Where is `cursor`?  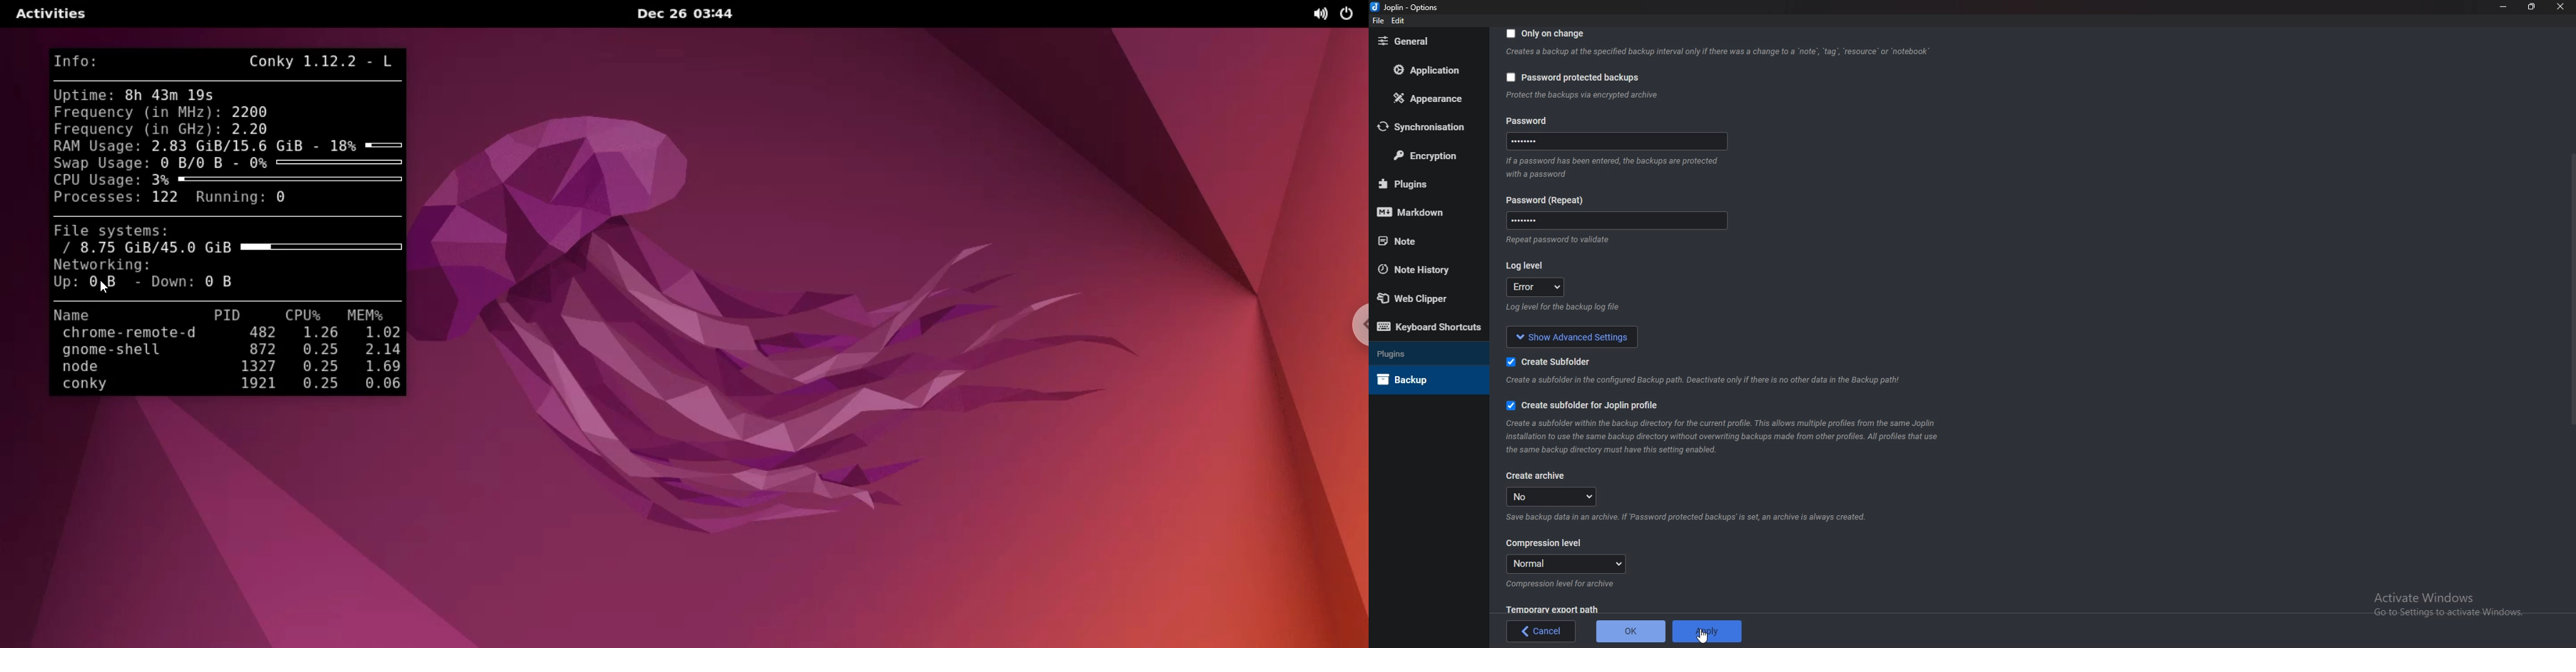 cursor is located at coordinates (1703, 635).